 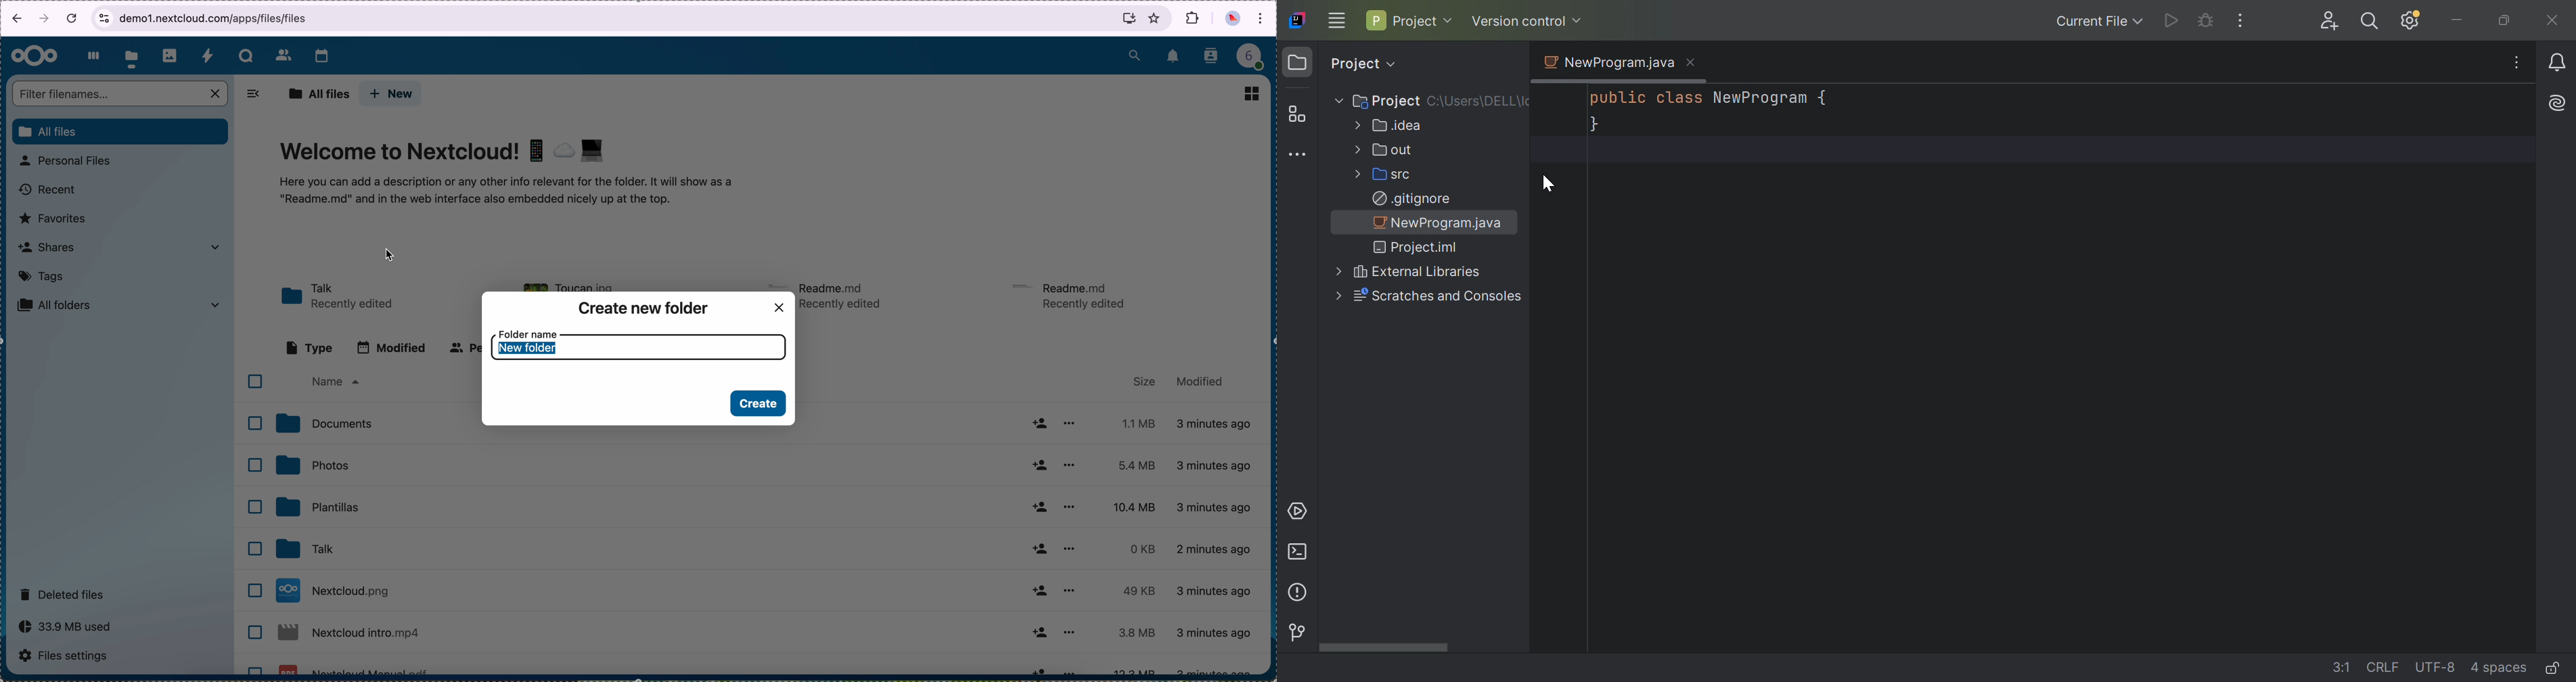 I want to click on more options, so click(x=1070, y=464).